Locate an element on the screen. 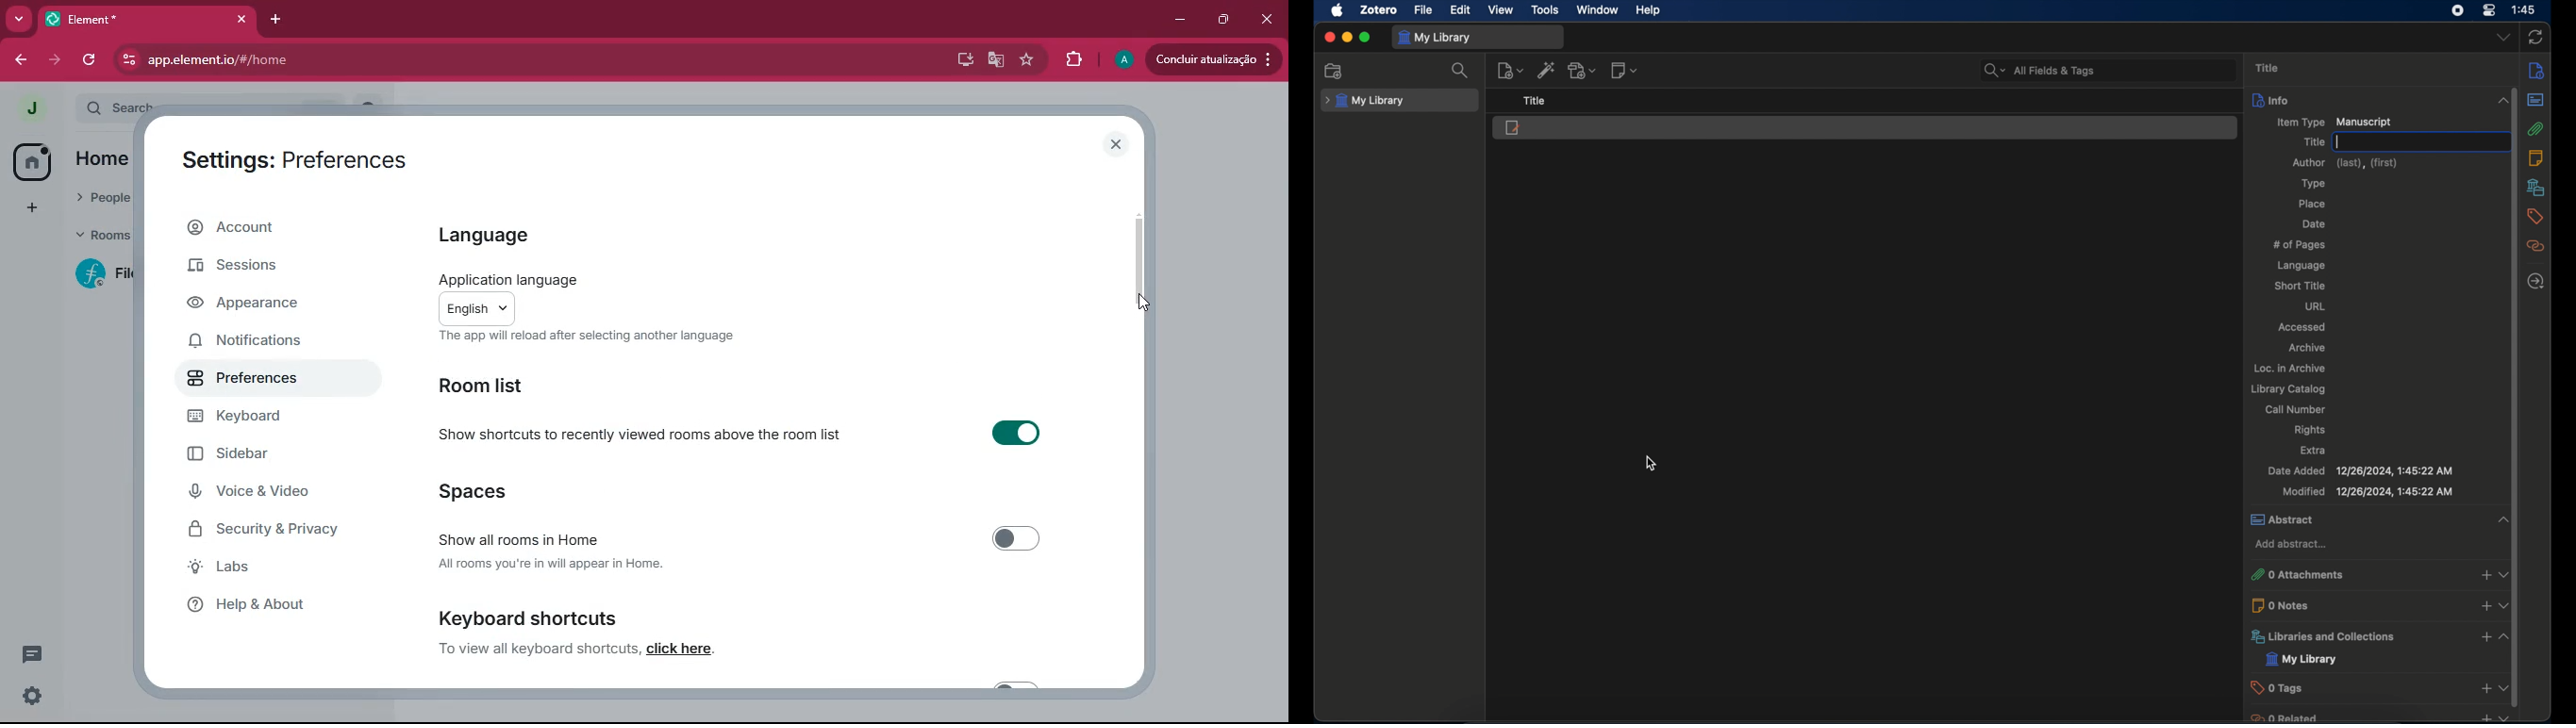 This screenshot has height=728, width=2576. rights is located at coordinates (2311, 430).